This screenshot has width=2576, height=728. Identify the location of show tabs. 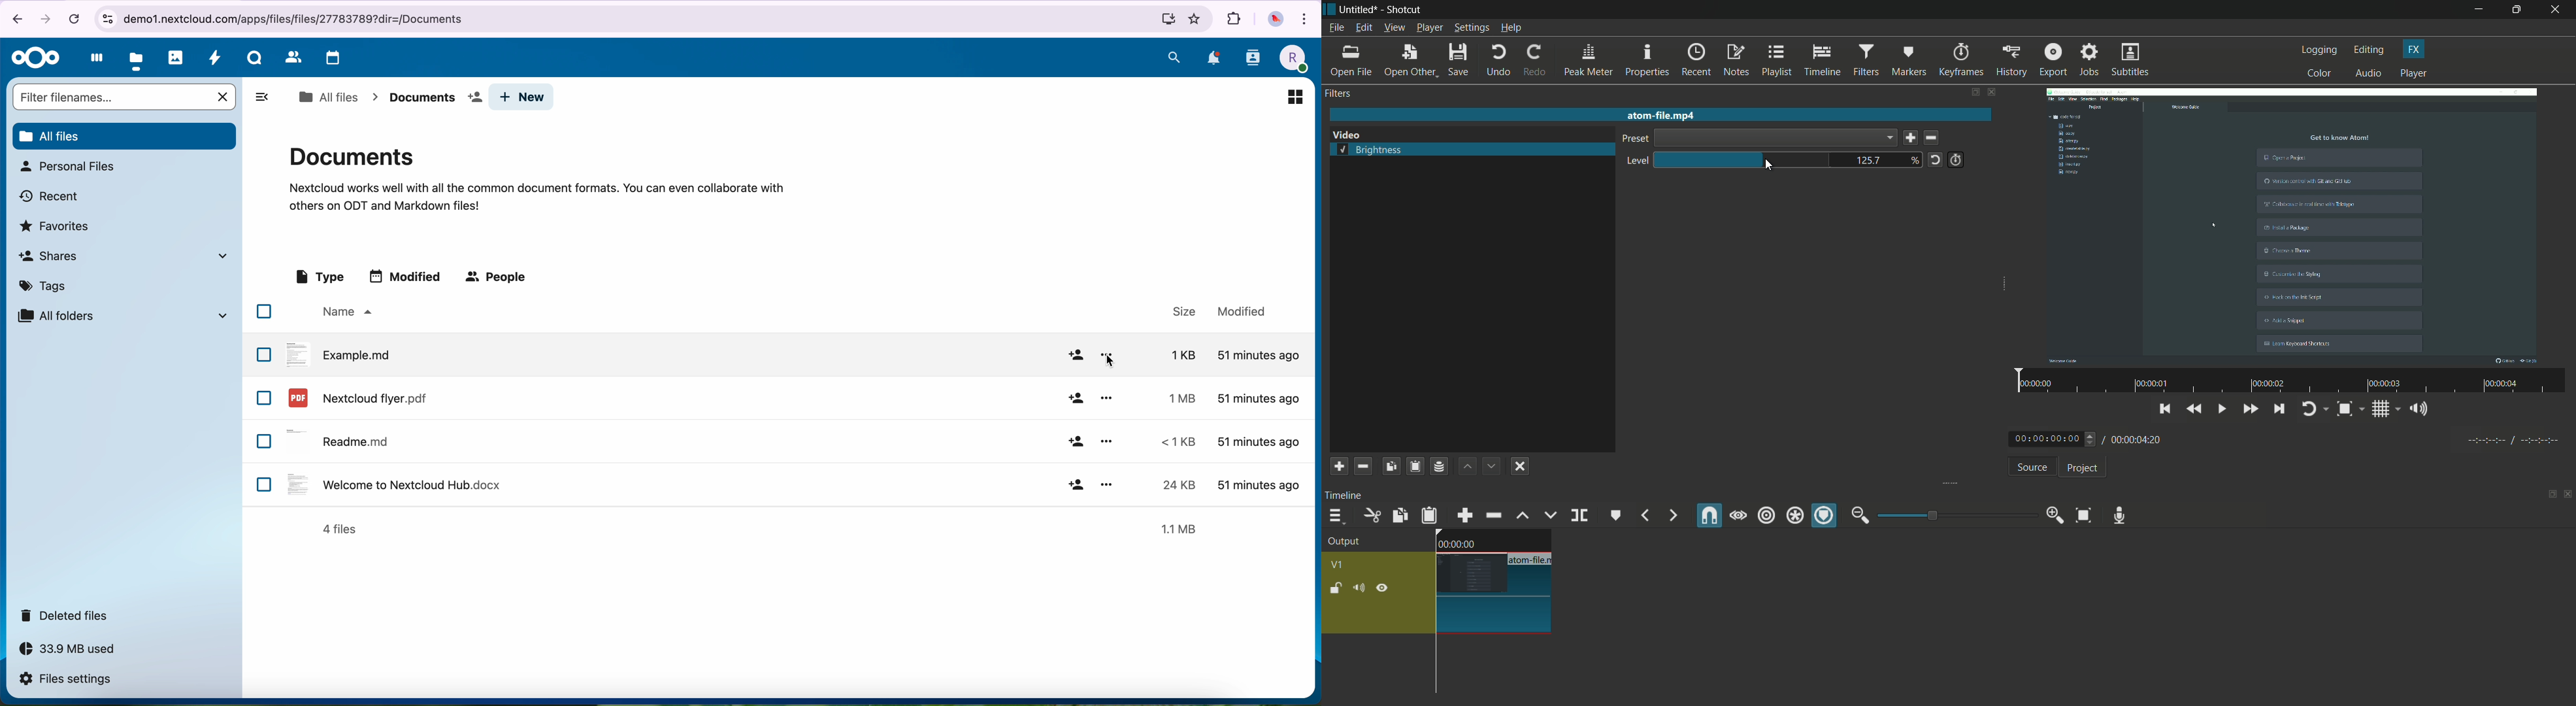
(2548, 496).